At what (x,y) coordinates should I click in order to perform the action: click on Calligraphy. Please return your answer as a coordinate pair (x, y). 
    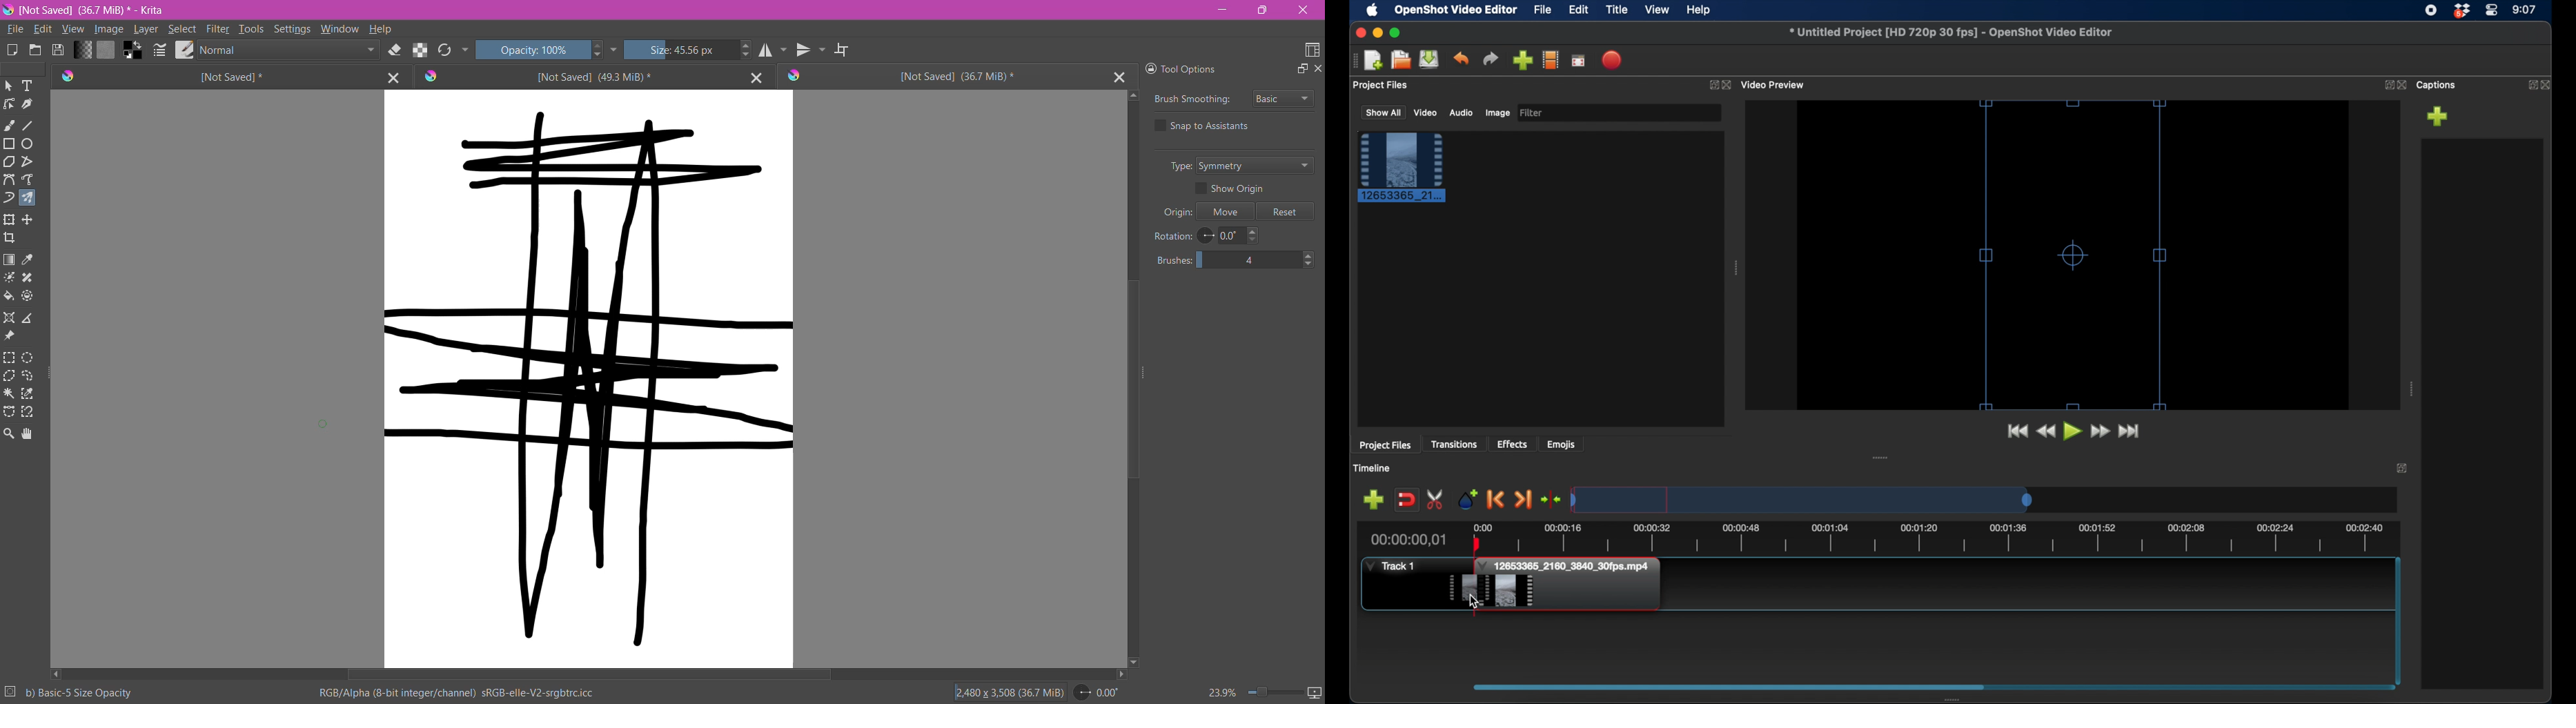
    Looking at the image, I should click on (30, 104).